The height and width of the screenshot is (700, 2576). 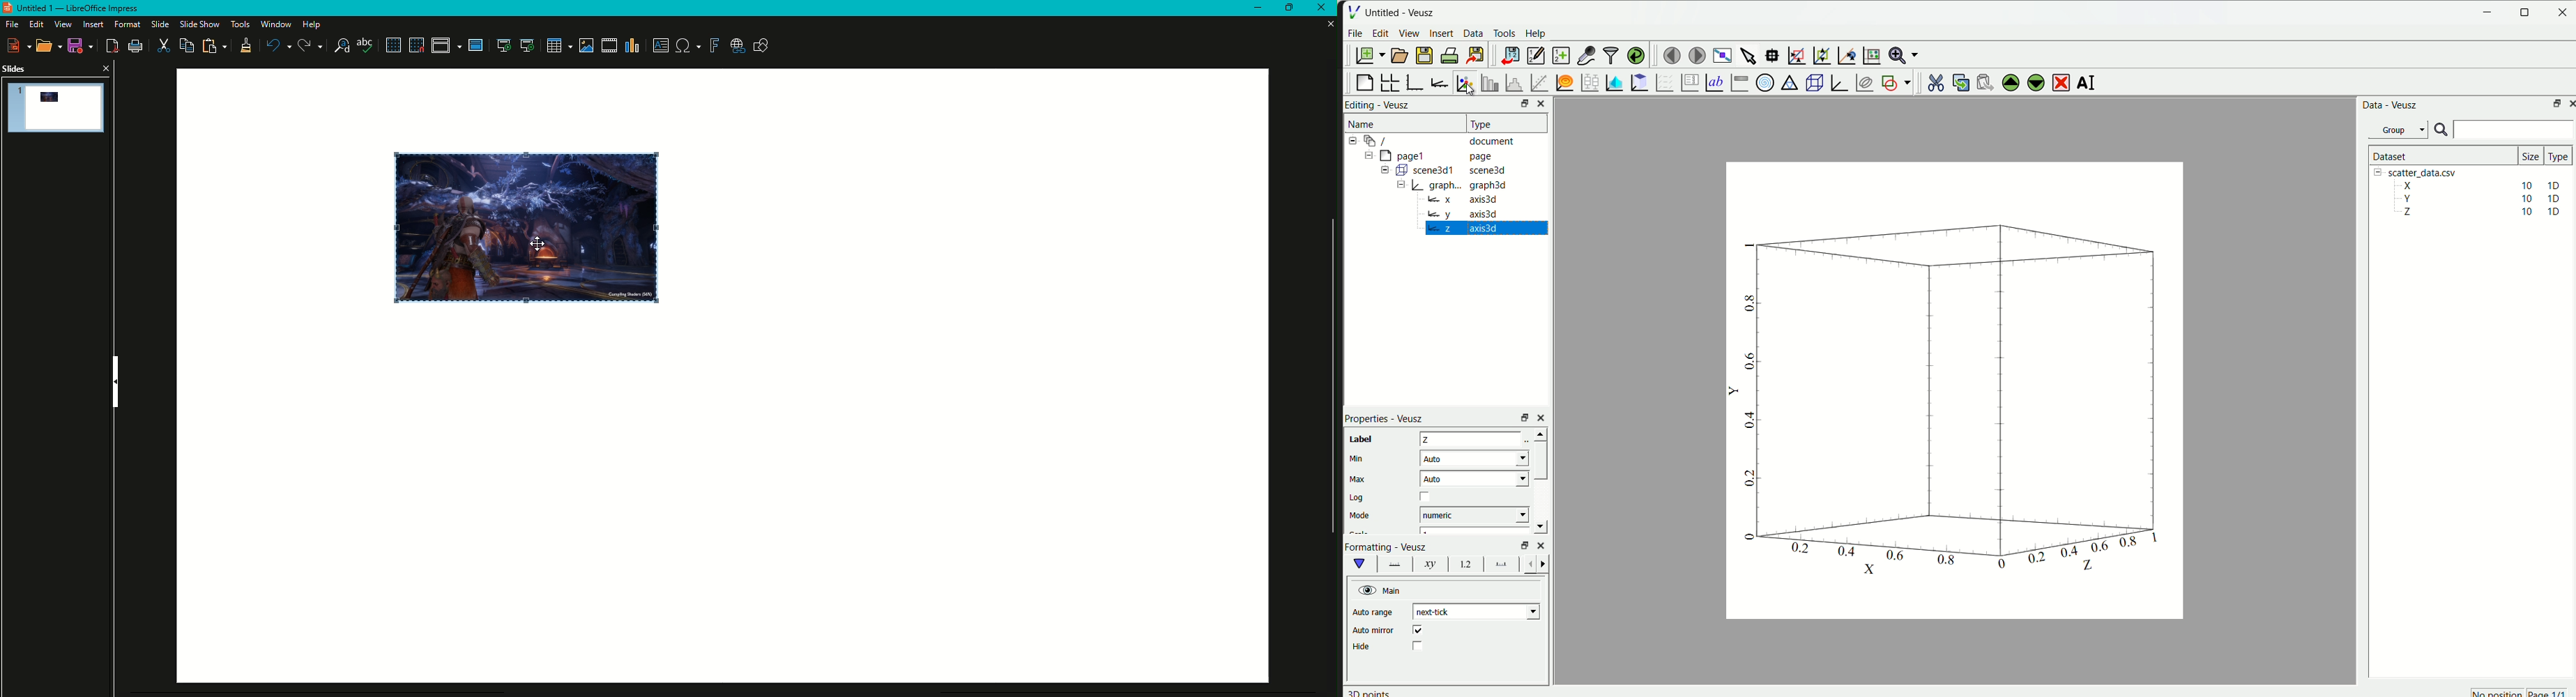 What do you see at coordinates (1520, 105) in the screenshot?
I see `resize` at bounding box center [1520, 105].